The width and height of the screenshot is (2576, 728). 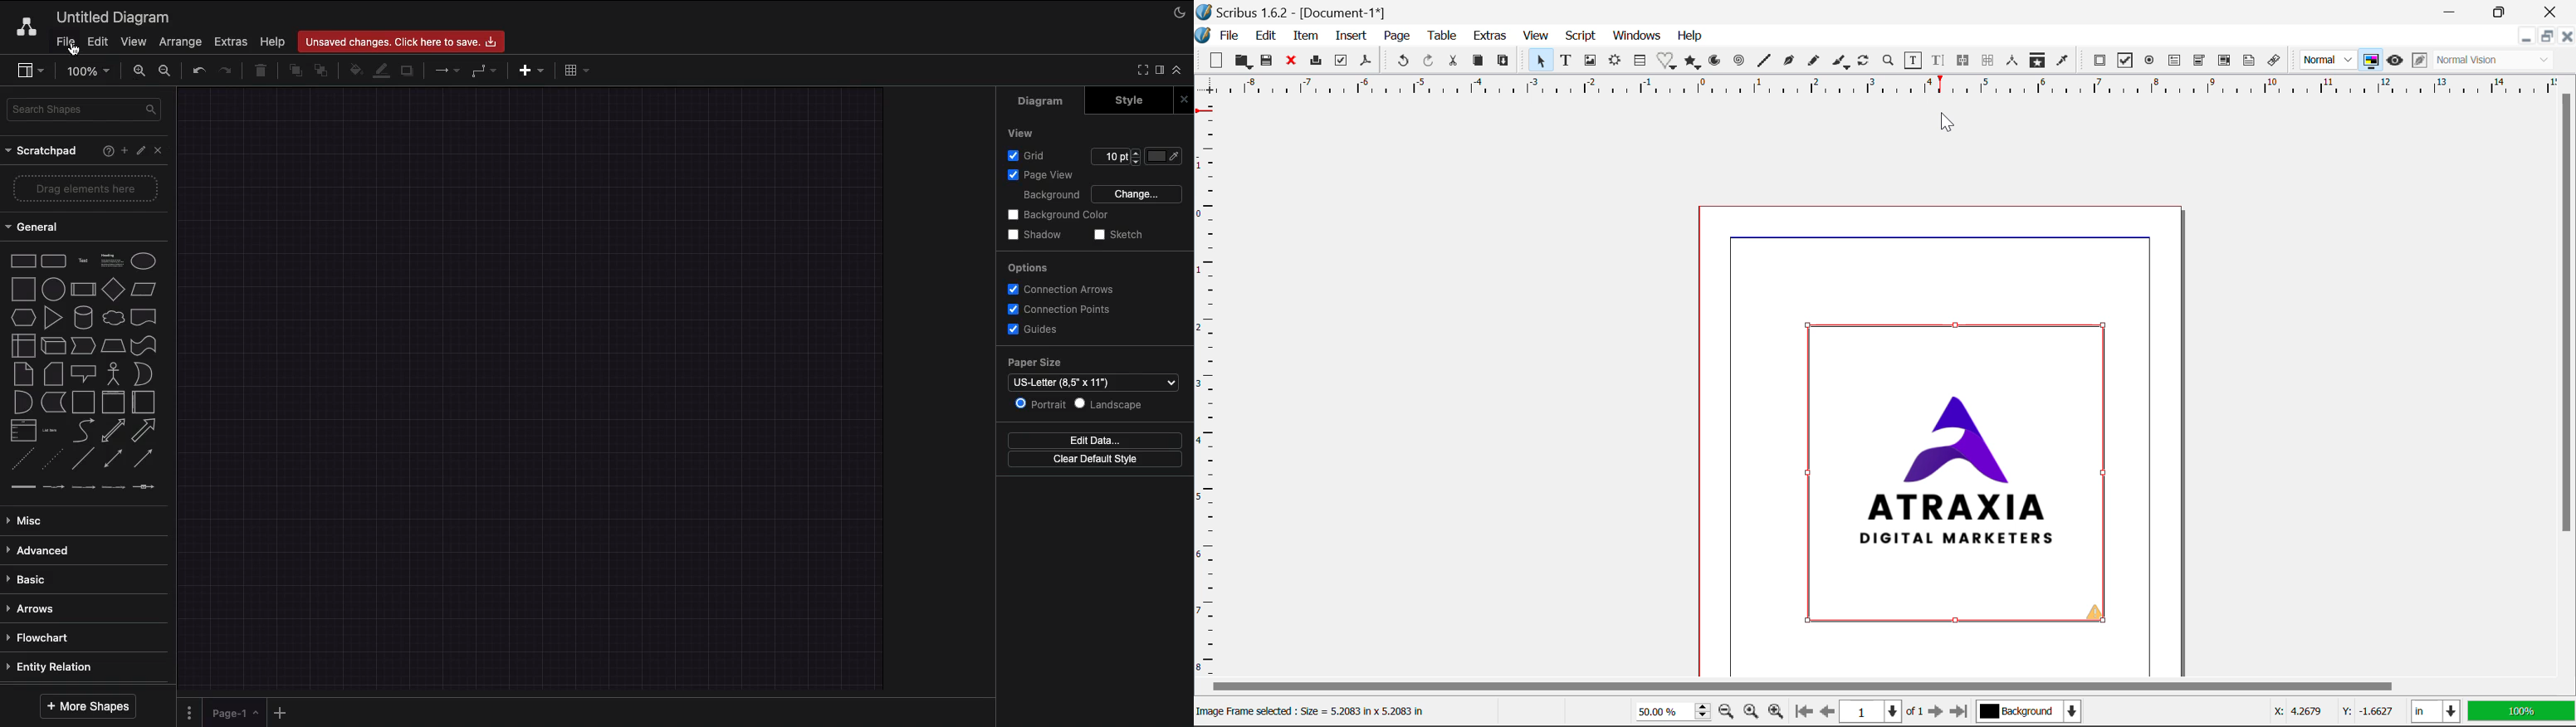 What do you see at coordinates (1290, 61) in the screenshot?
I see `Close` at bounding box center [1290, 61].